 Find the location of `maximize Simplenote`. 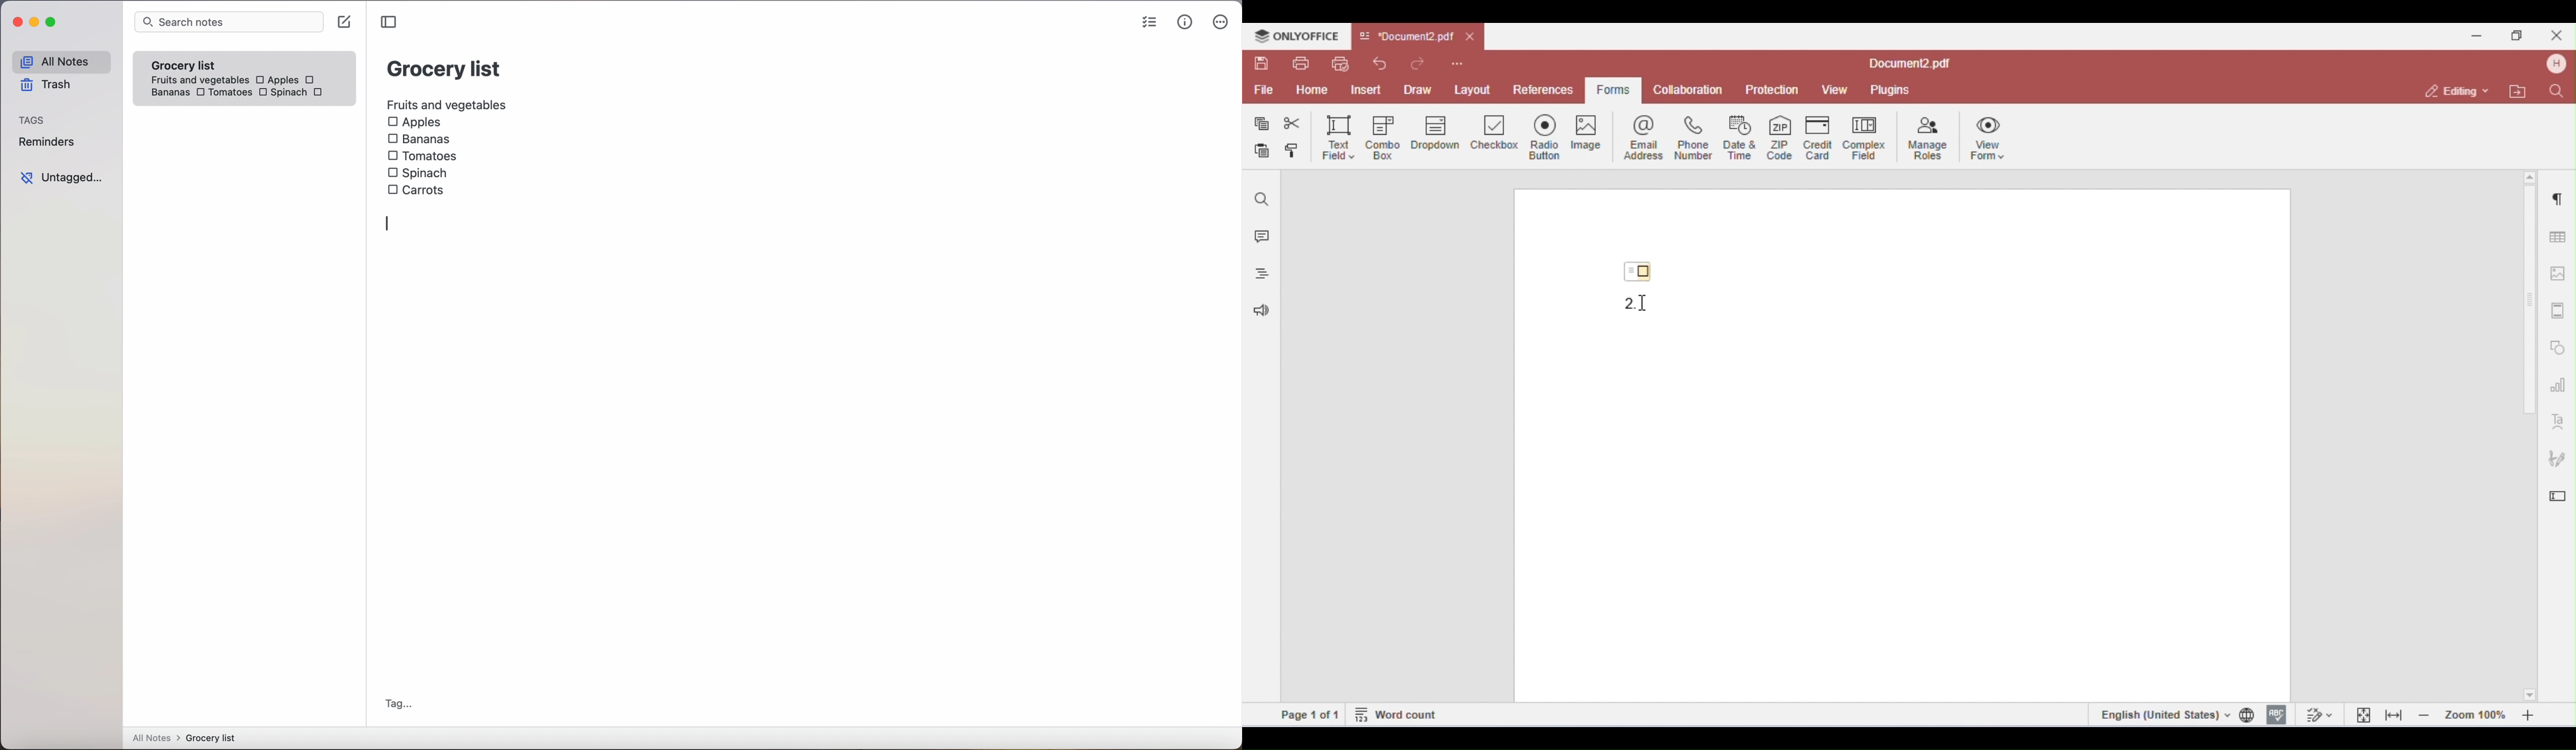

maximize Simplenote is located at coordinates (53, 23).